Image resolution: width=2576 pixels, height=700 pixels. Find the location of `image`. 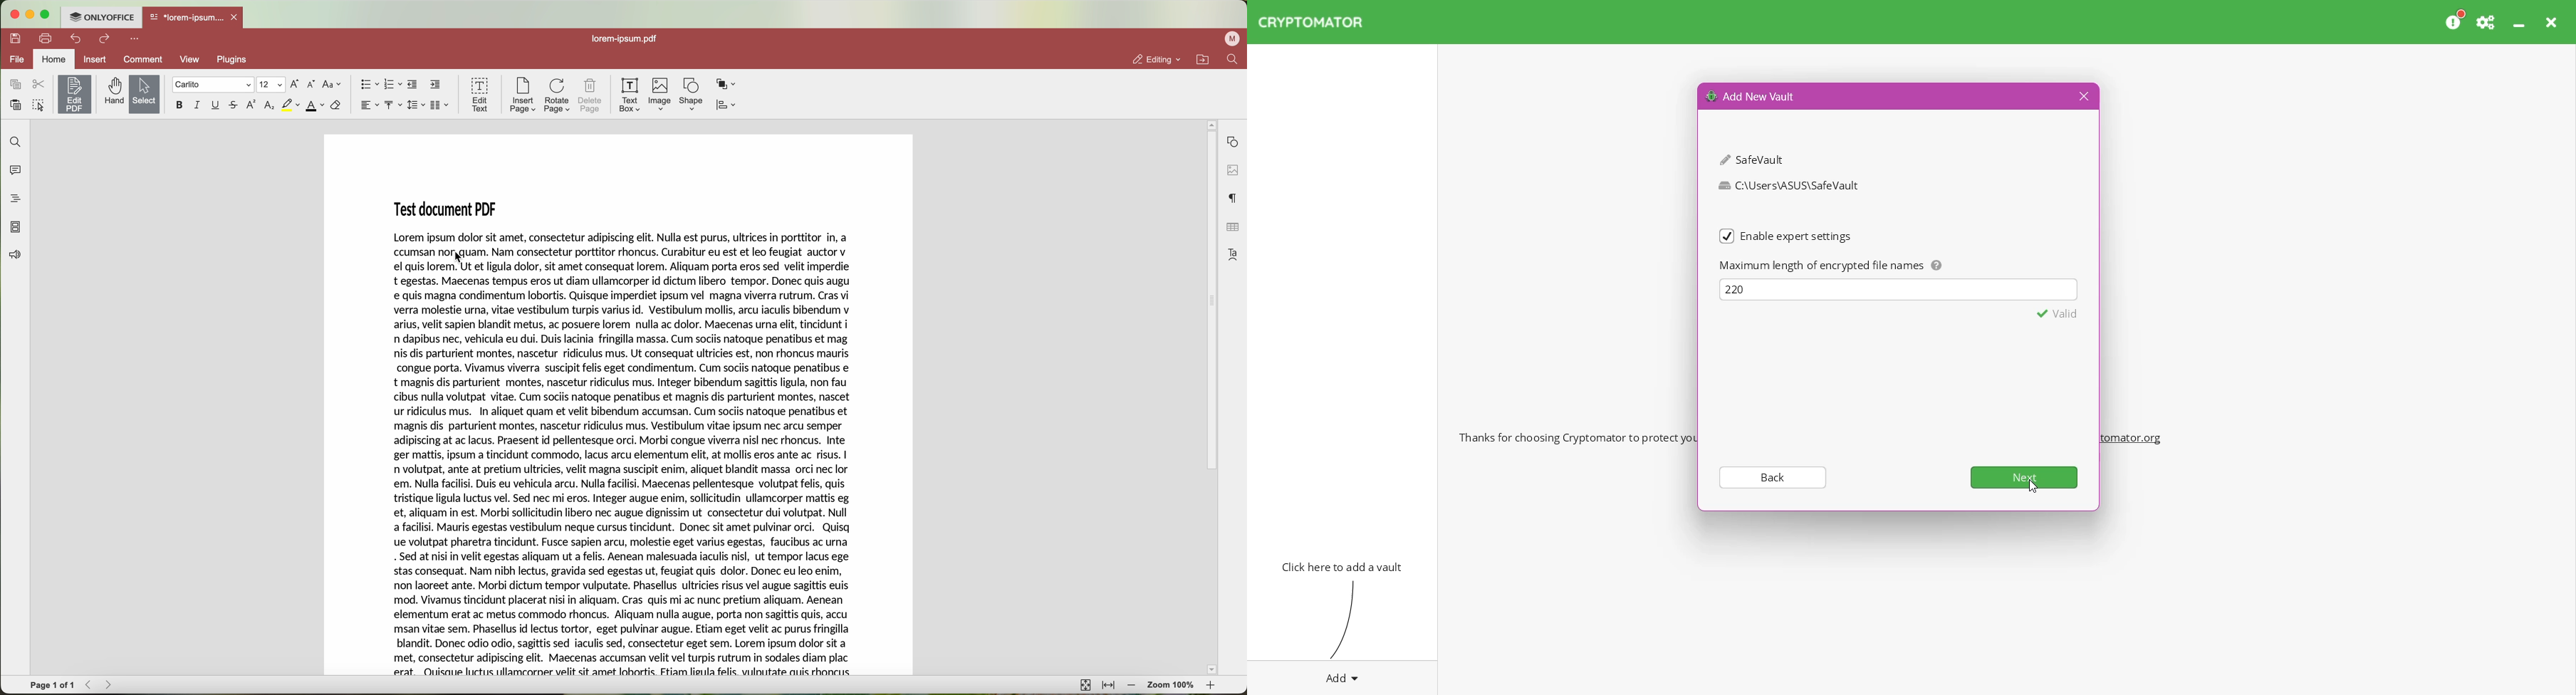

image is located at coordinates (661, 95).